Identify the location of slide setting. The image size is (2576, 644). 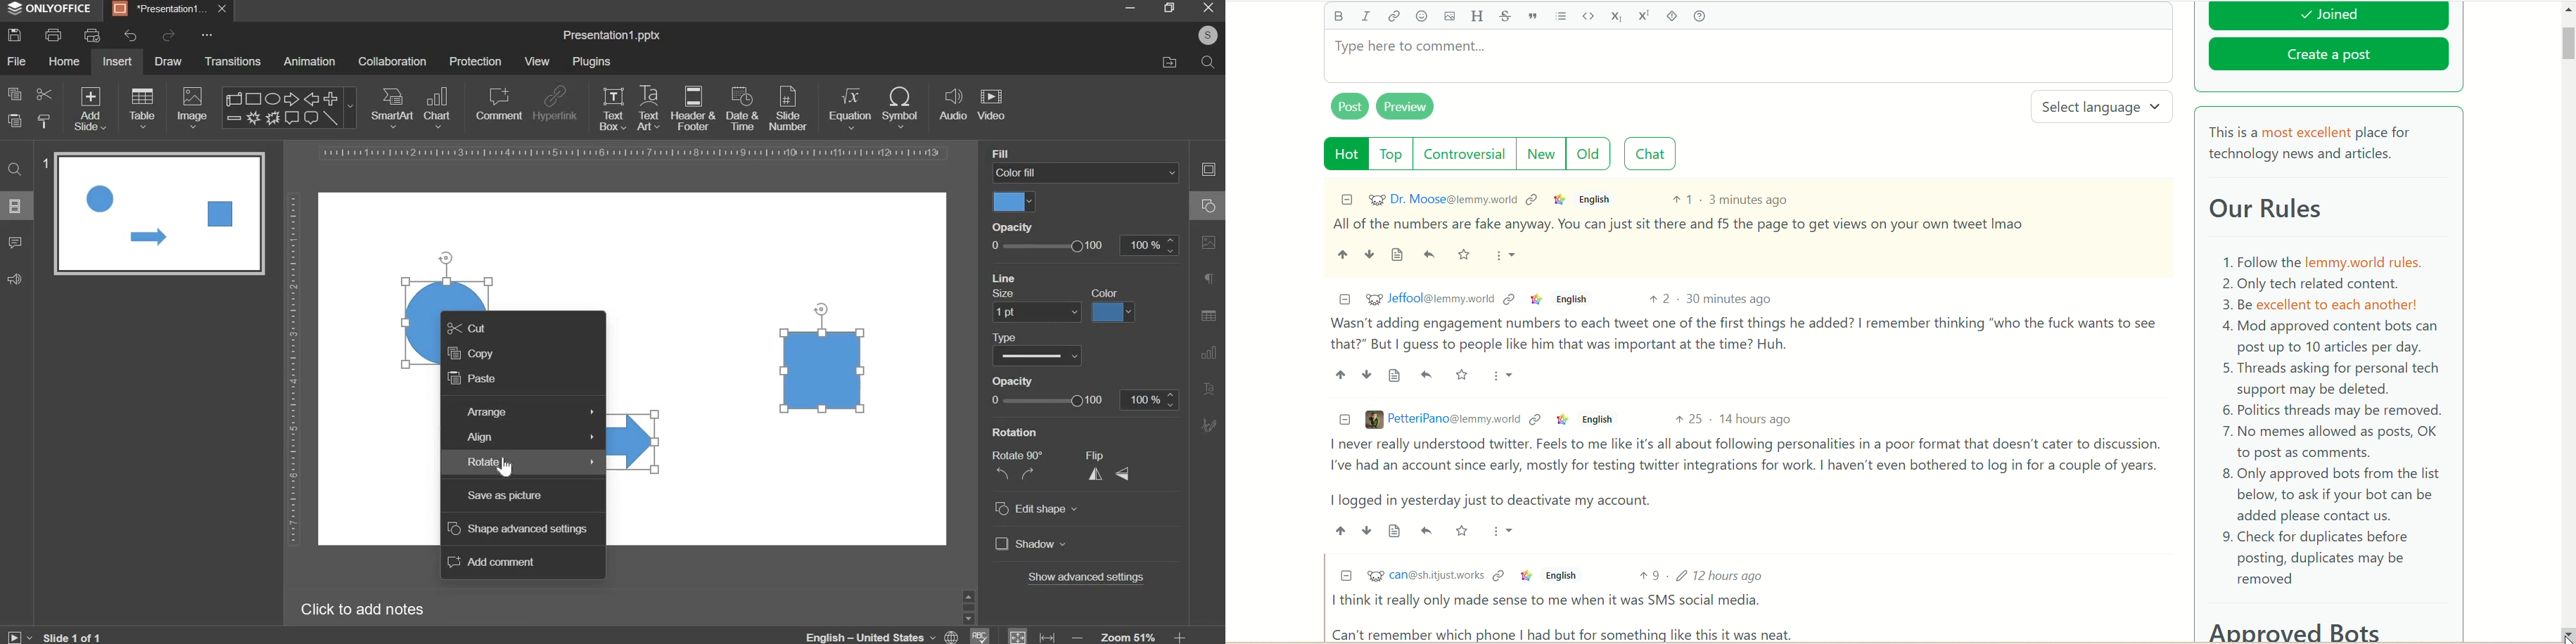
(1208, 169).